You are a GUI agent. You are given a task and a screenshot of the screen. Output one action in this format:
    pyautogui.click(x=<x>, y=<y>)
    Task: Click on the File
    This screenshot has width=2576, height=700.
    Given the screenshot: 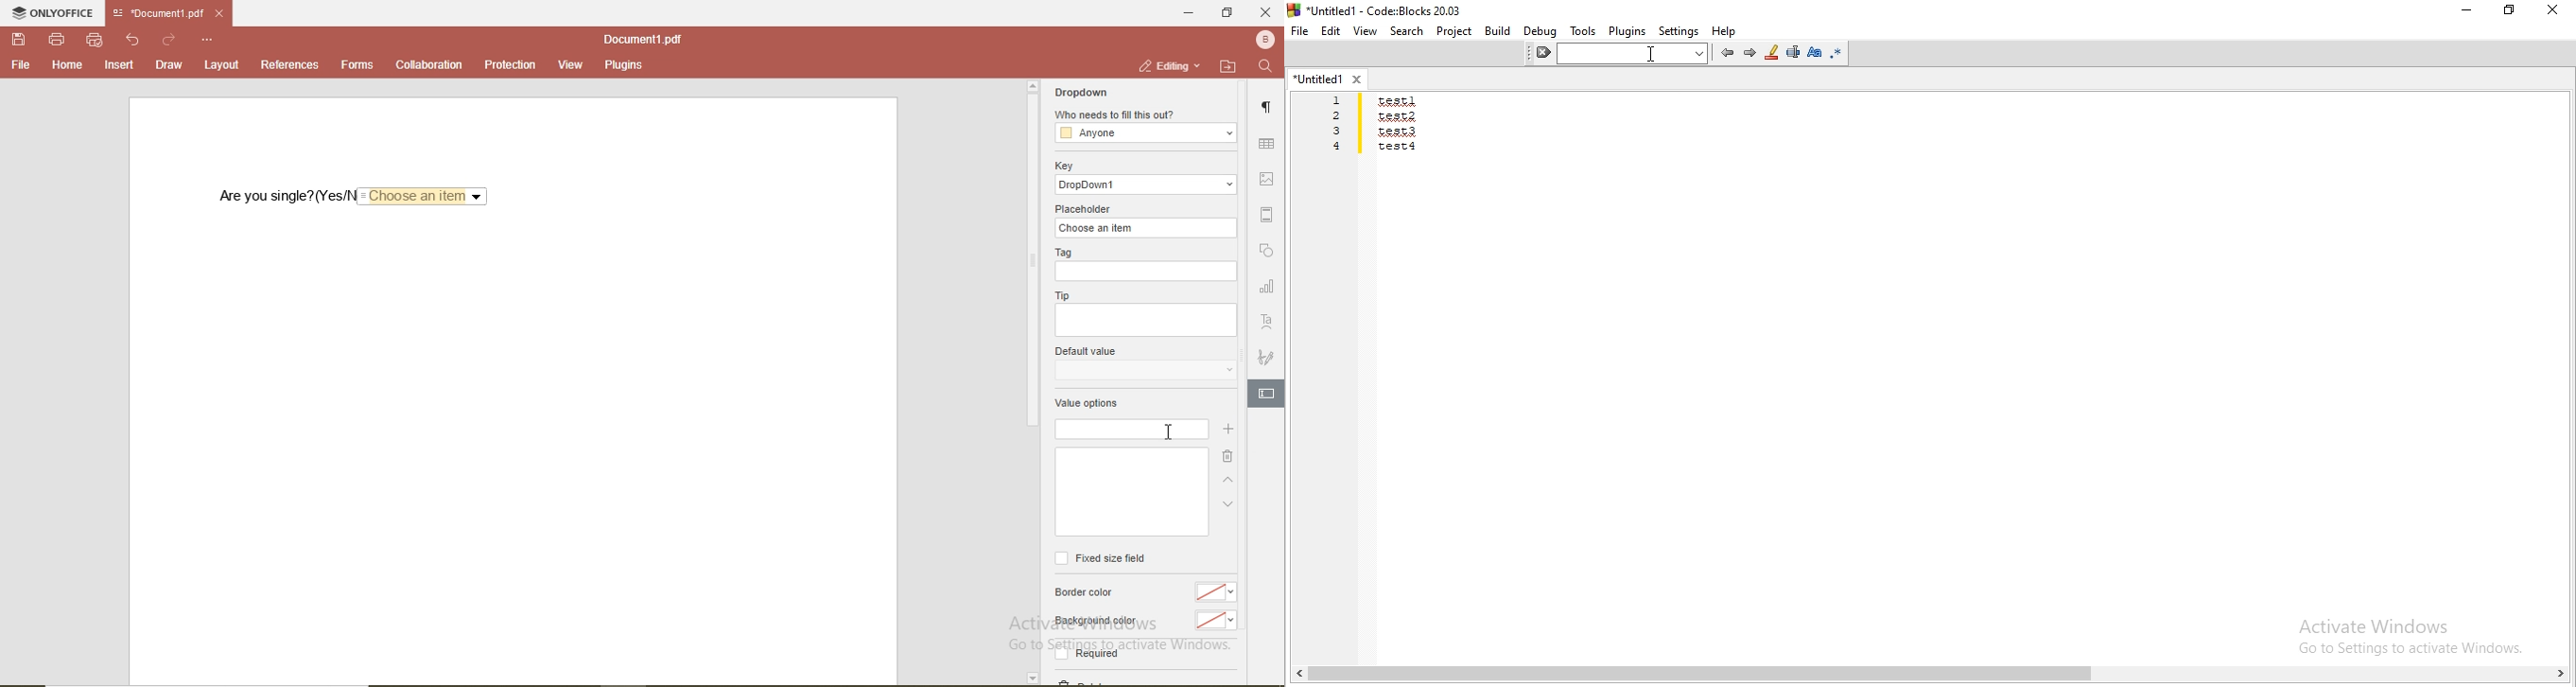 What is the action you would take?
    pyautogui.click(x=1298, y=30)
    